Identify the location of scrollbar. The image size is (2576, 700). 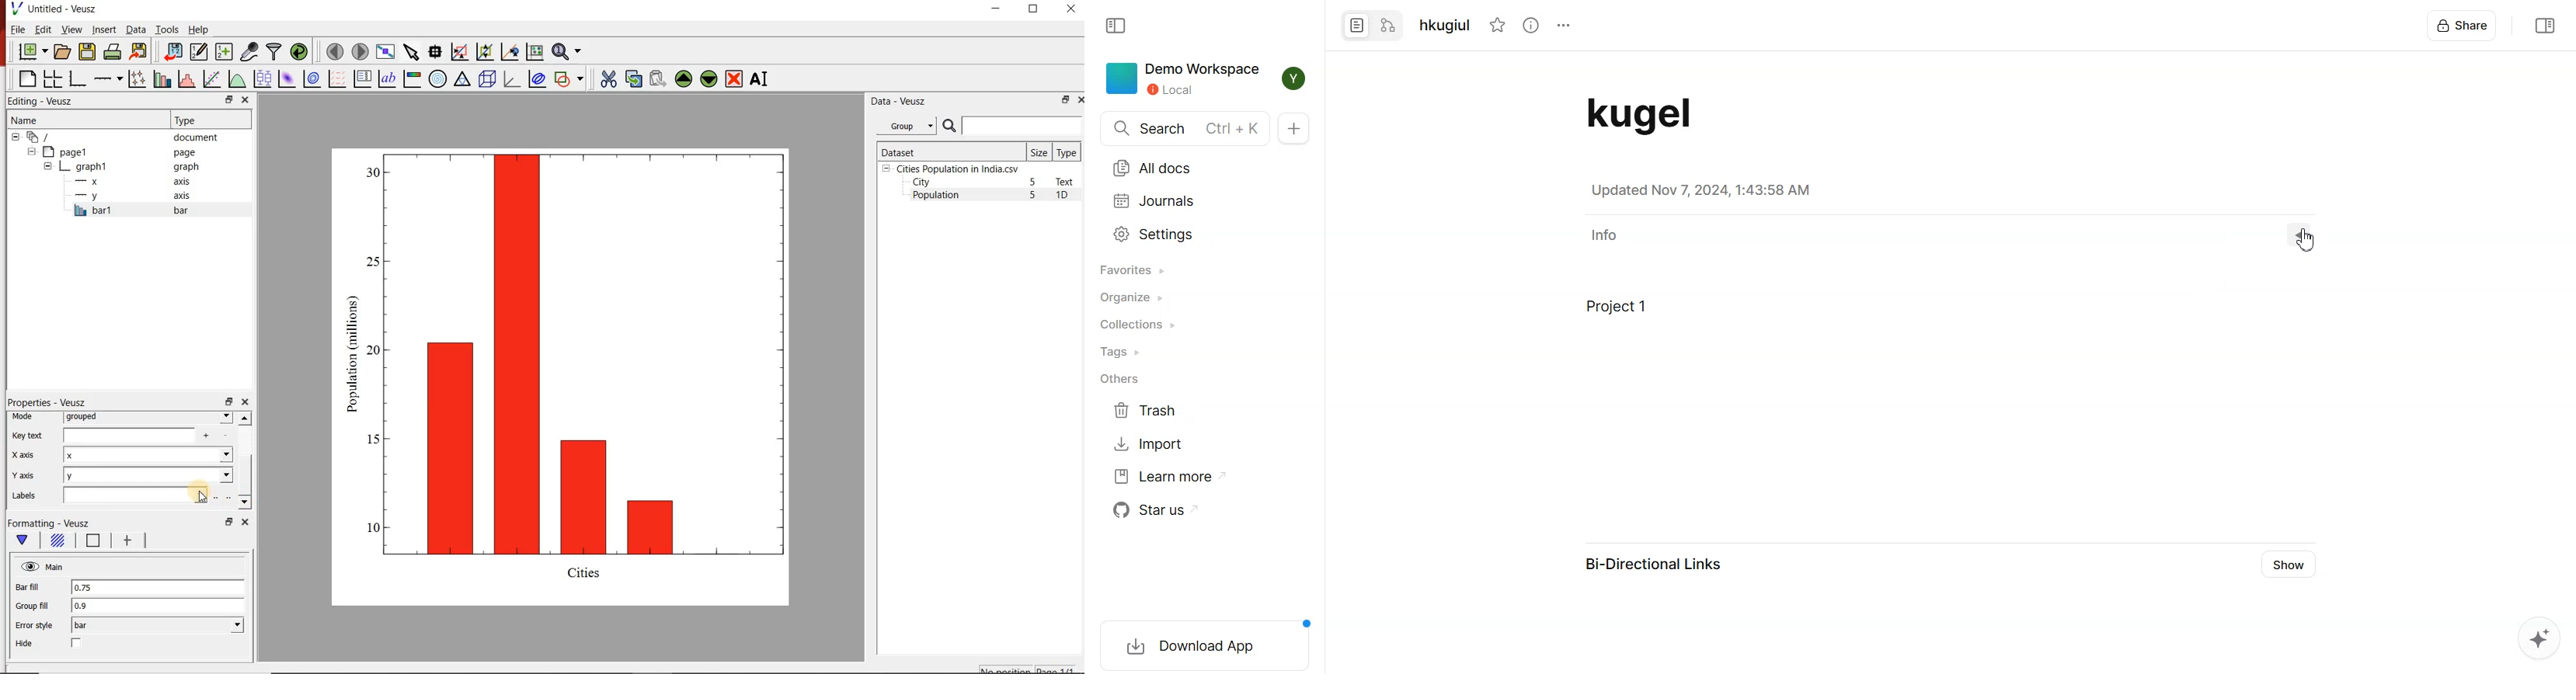
(245, 461).